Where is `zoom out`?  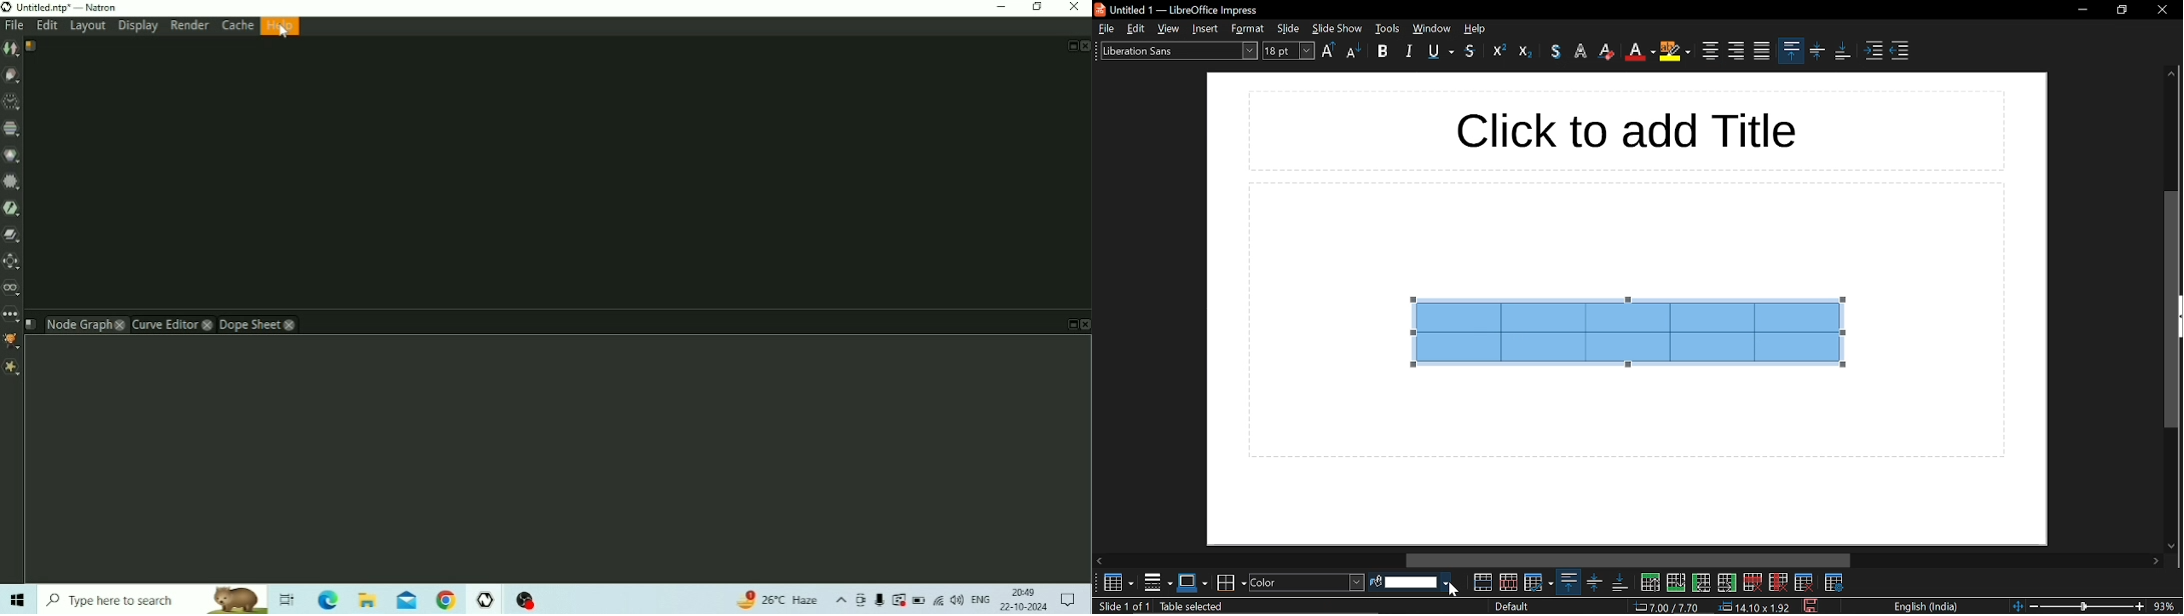
zoom out is located at coordinates (2036, 605).